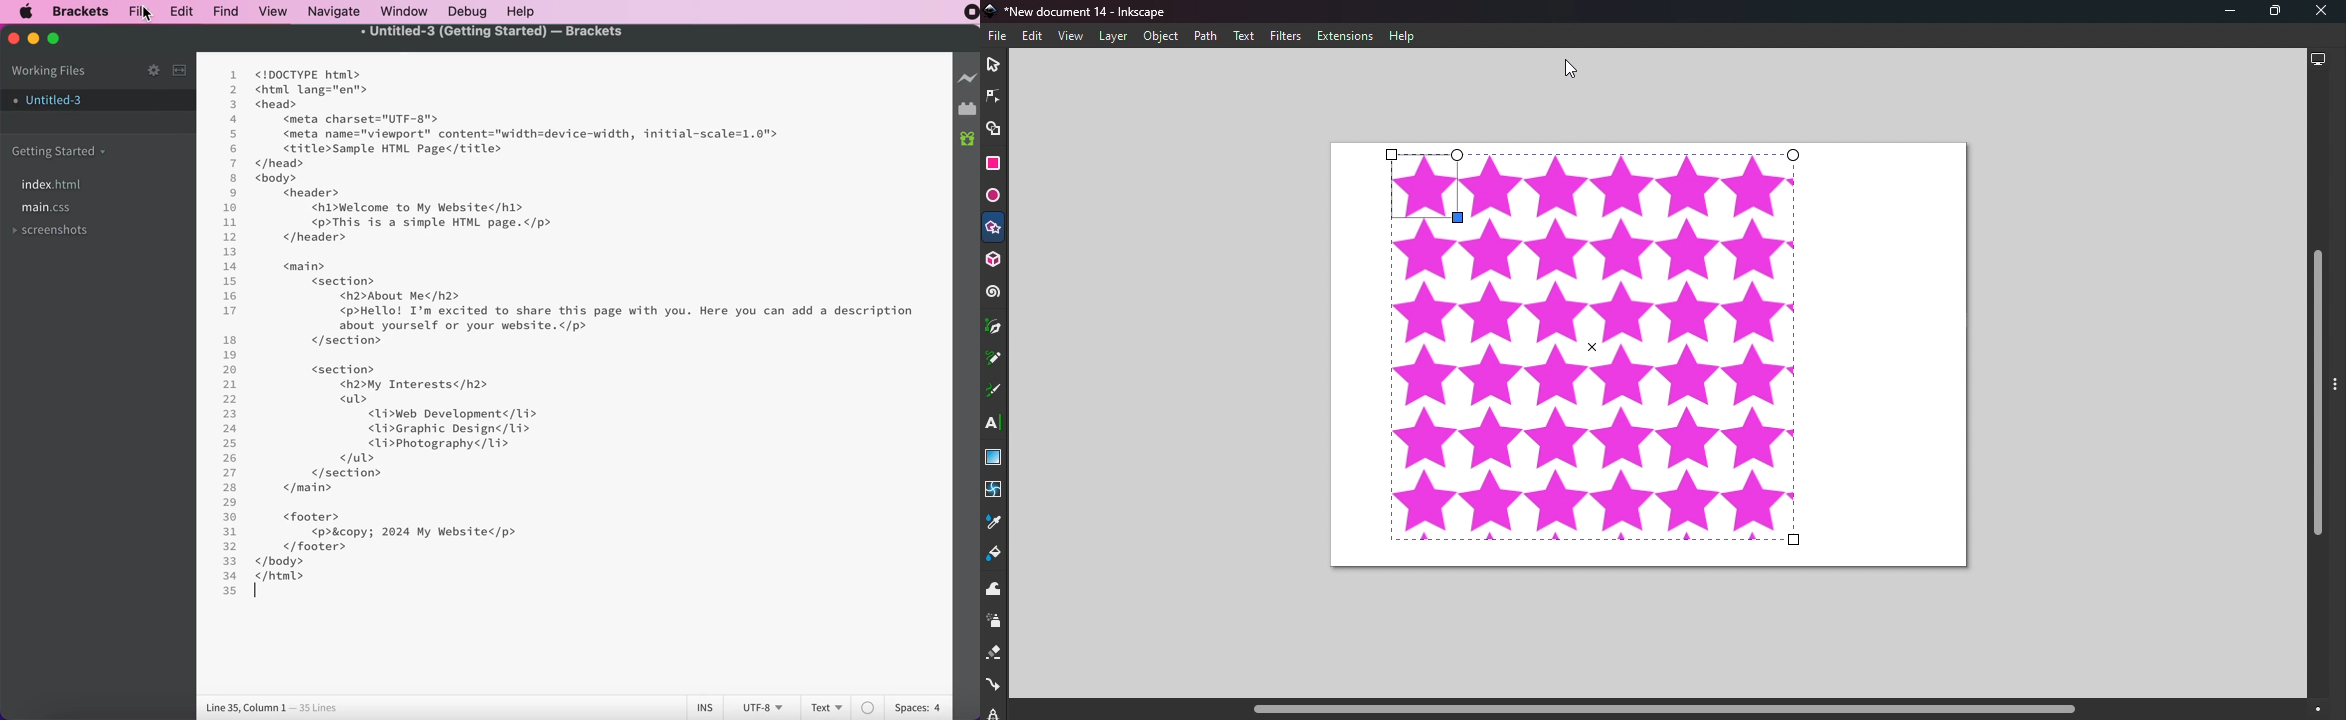 The image size is (2352, 728). What do you see at coordinates (996, 260) in the screenshot?
I see `3D box tool` at bounding box center [996, 260].